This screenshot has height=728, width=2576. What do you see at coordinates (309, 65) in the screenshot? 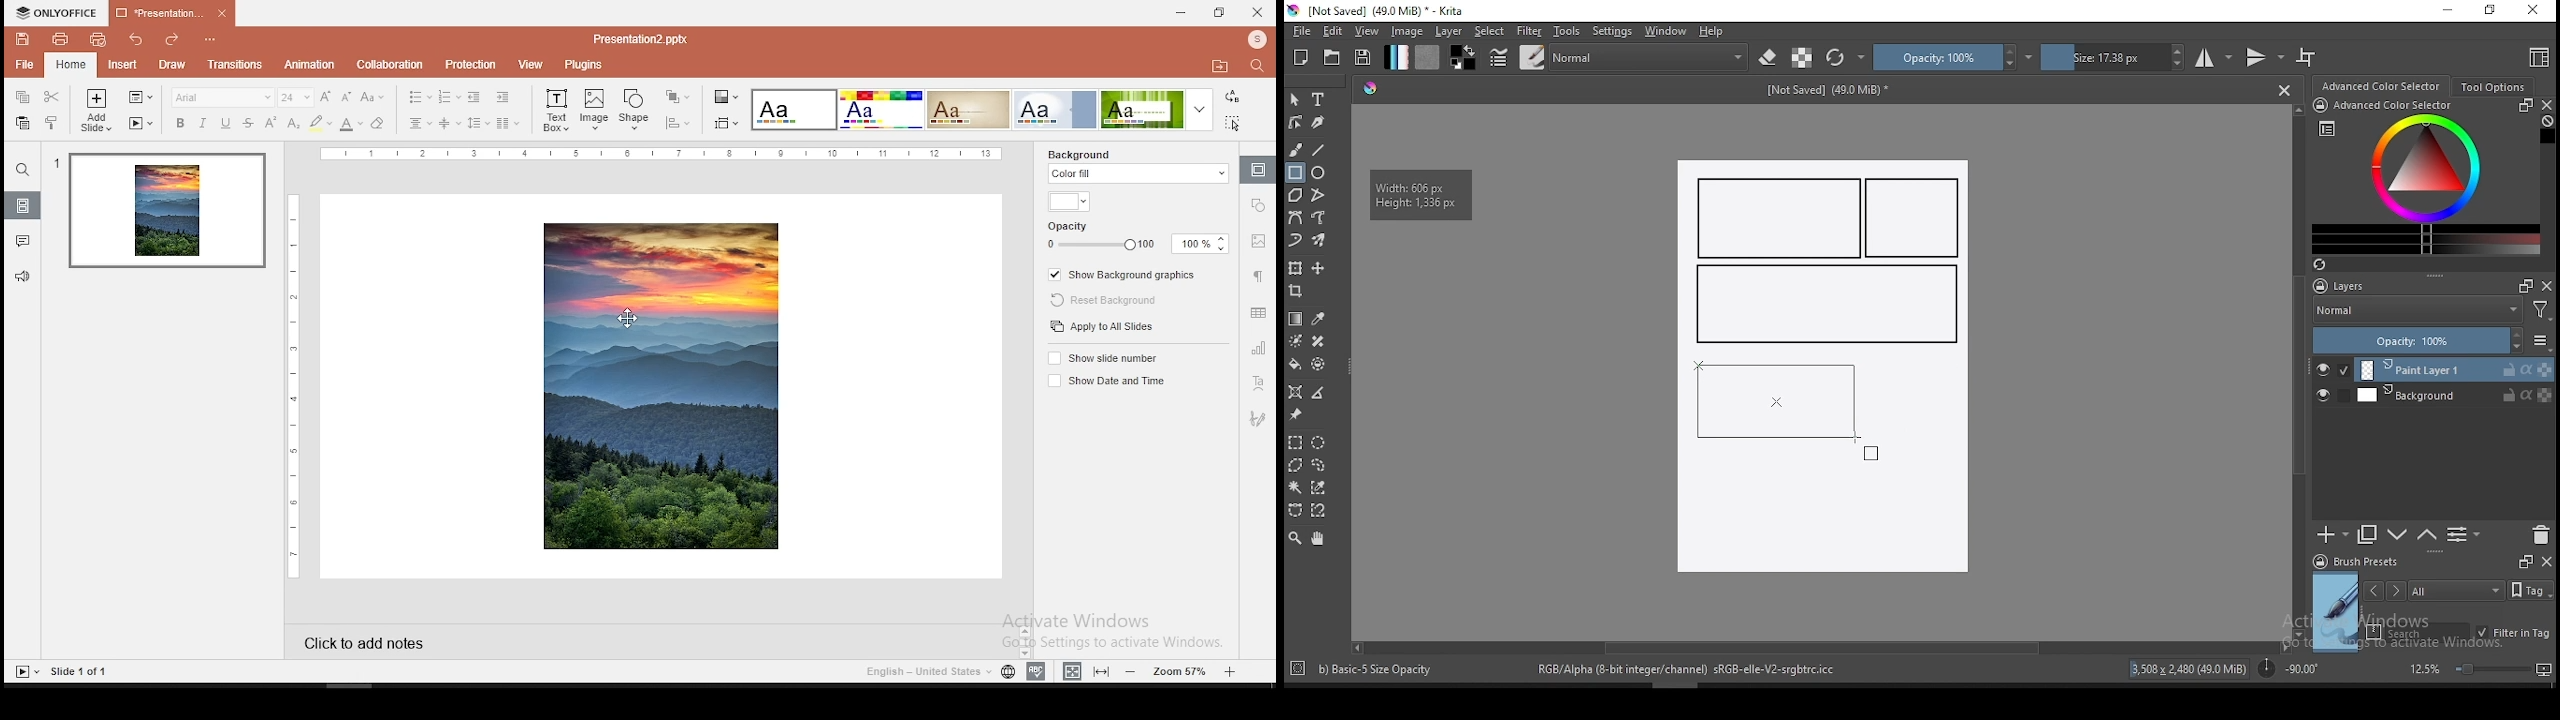
I see `animation` at bounding box center [309, 65].